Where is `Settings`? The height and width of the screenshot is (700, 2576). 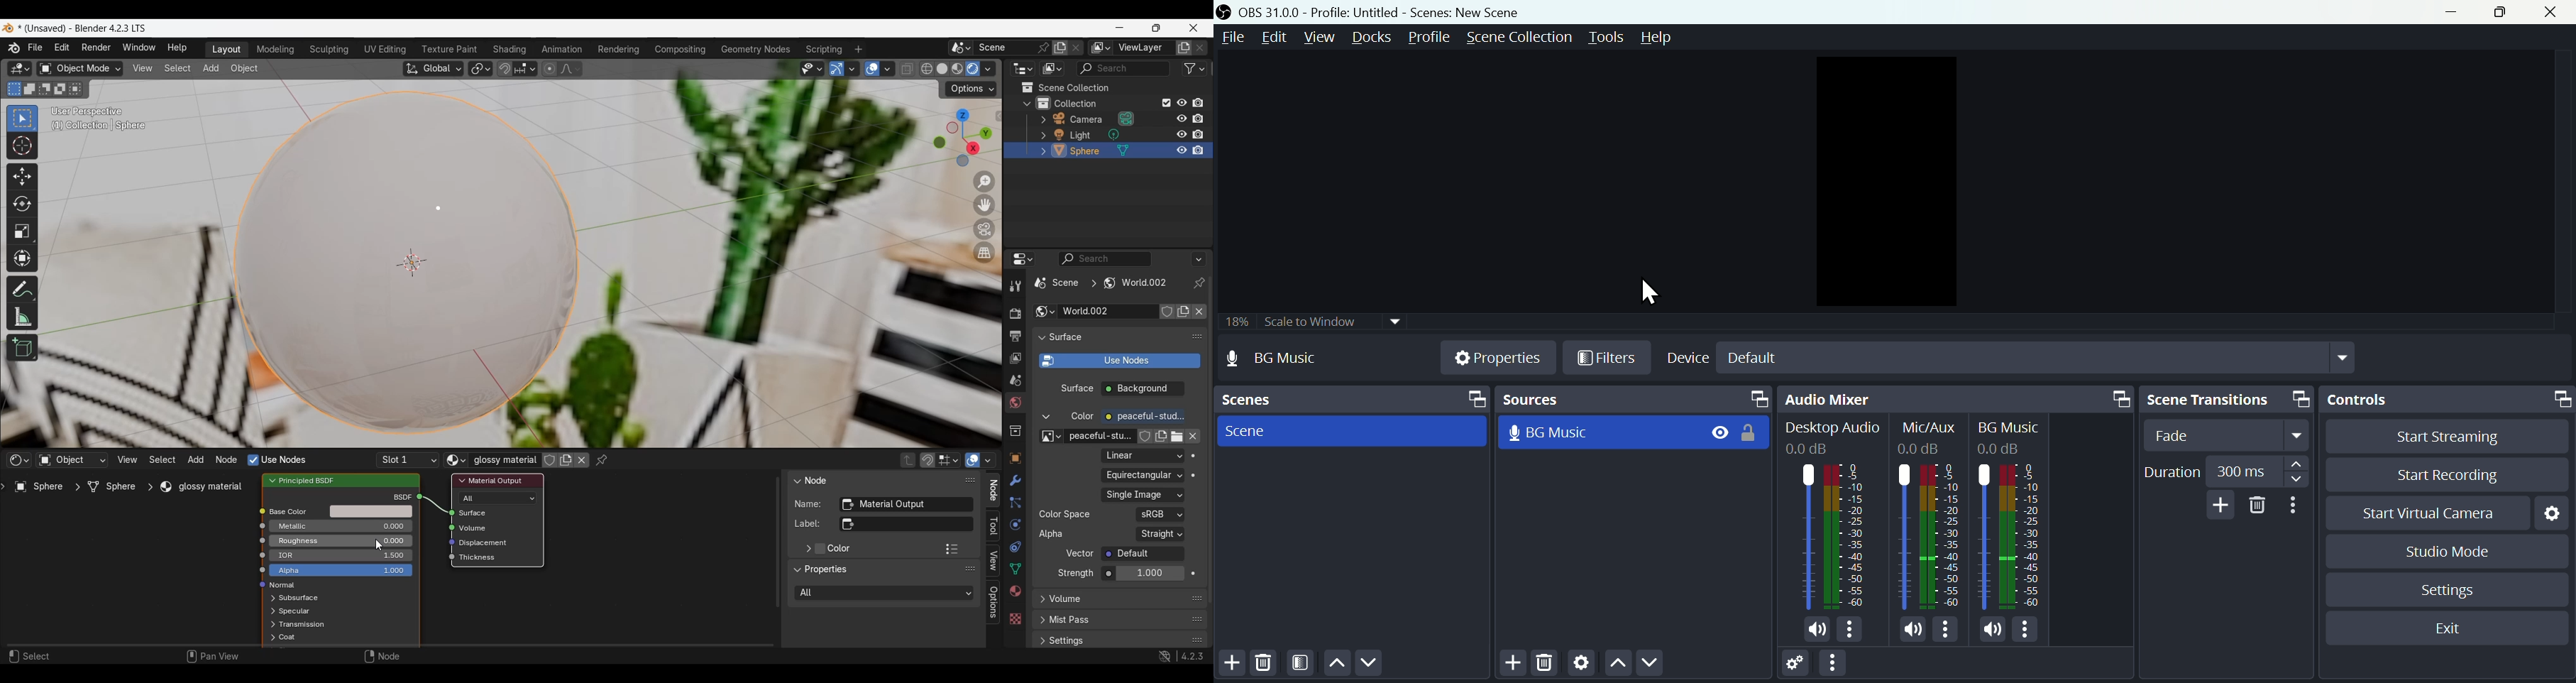
Settings is located at coordinates (2452, 591).